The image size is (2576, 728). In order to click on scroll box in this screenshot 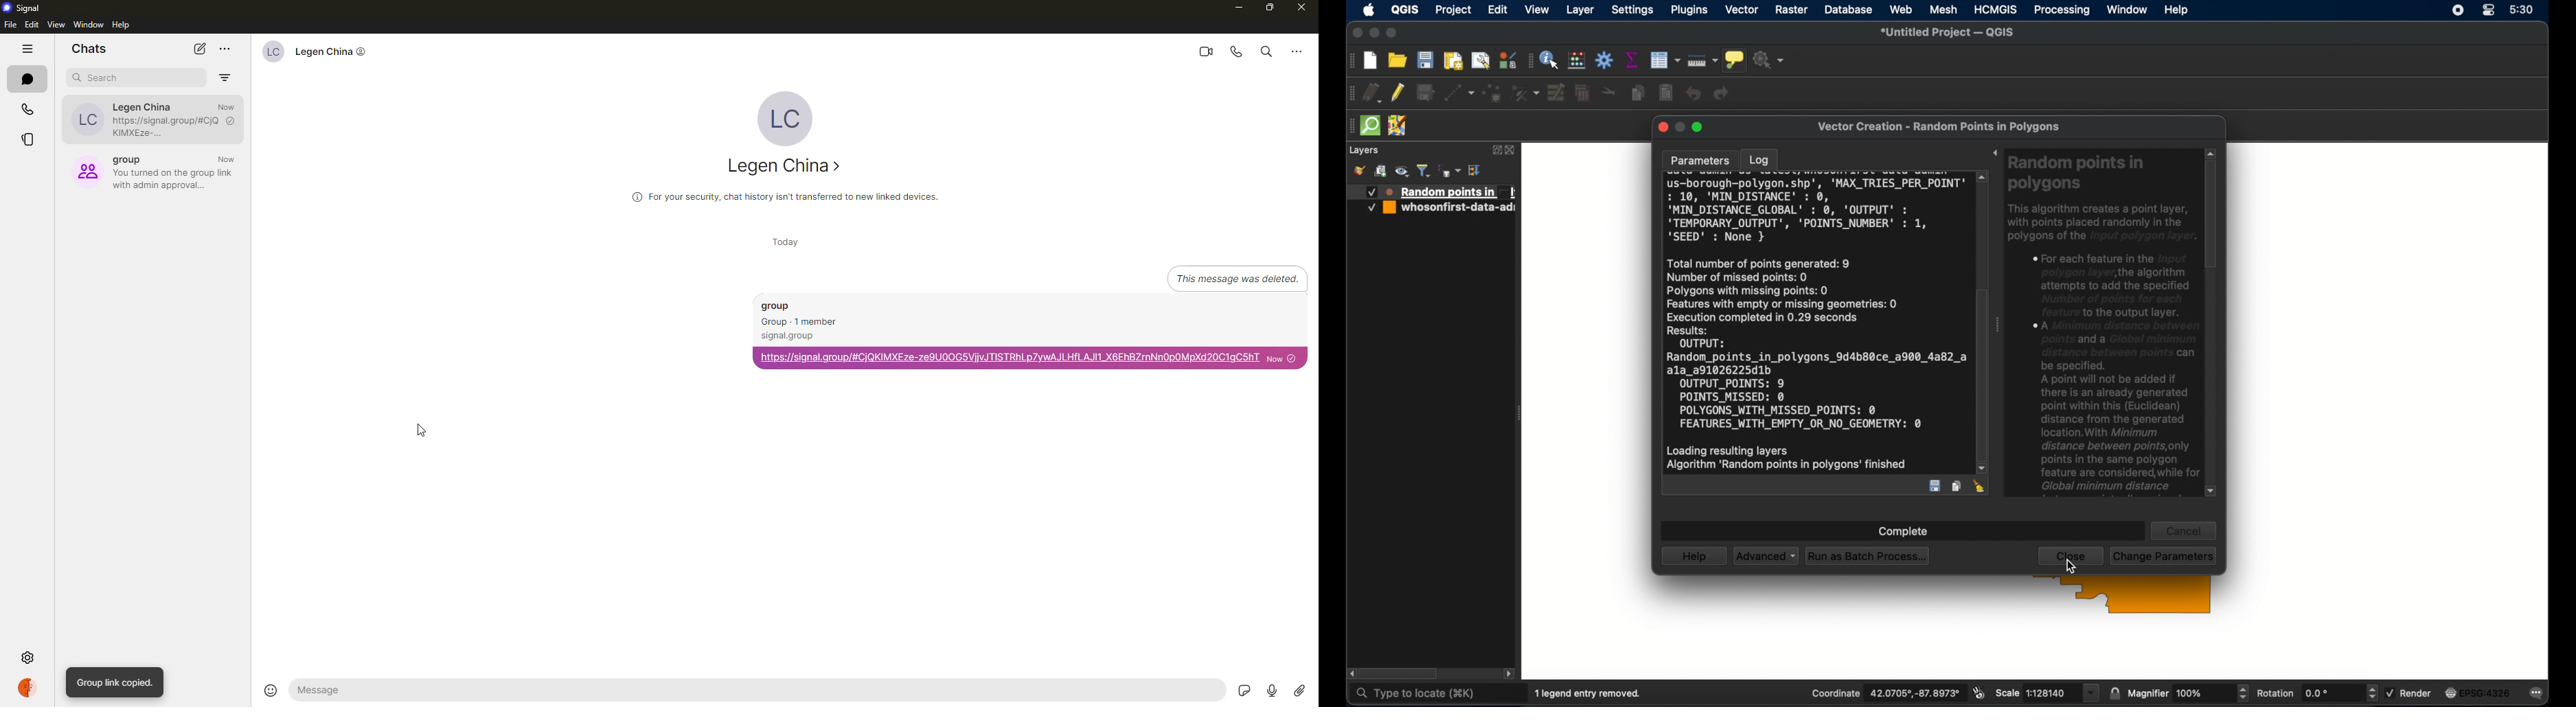, I will do `click(1982, 373)`.